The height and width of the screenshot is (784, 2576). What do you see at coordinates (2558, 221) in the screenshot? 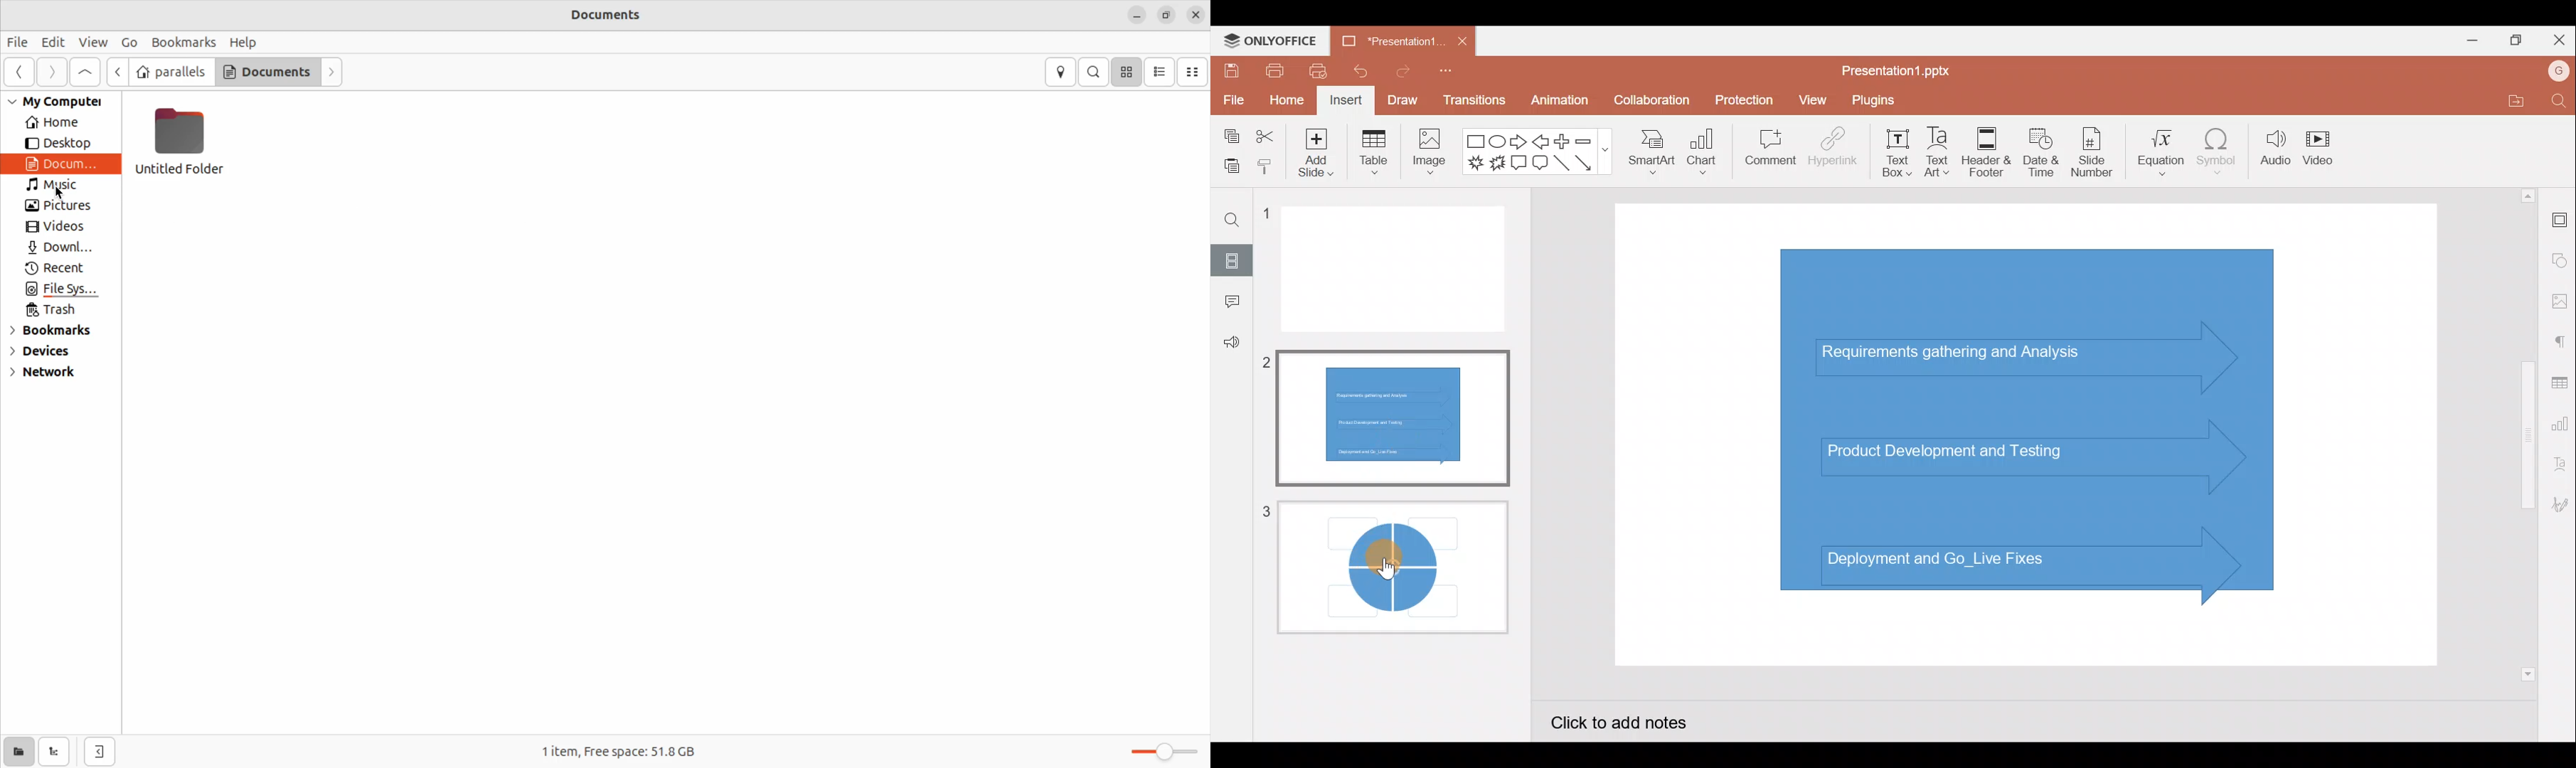
I see `Slide settings` at bounding box center [2558, 221].